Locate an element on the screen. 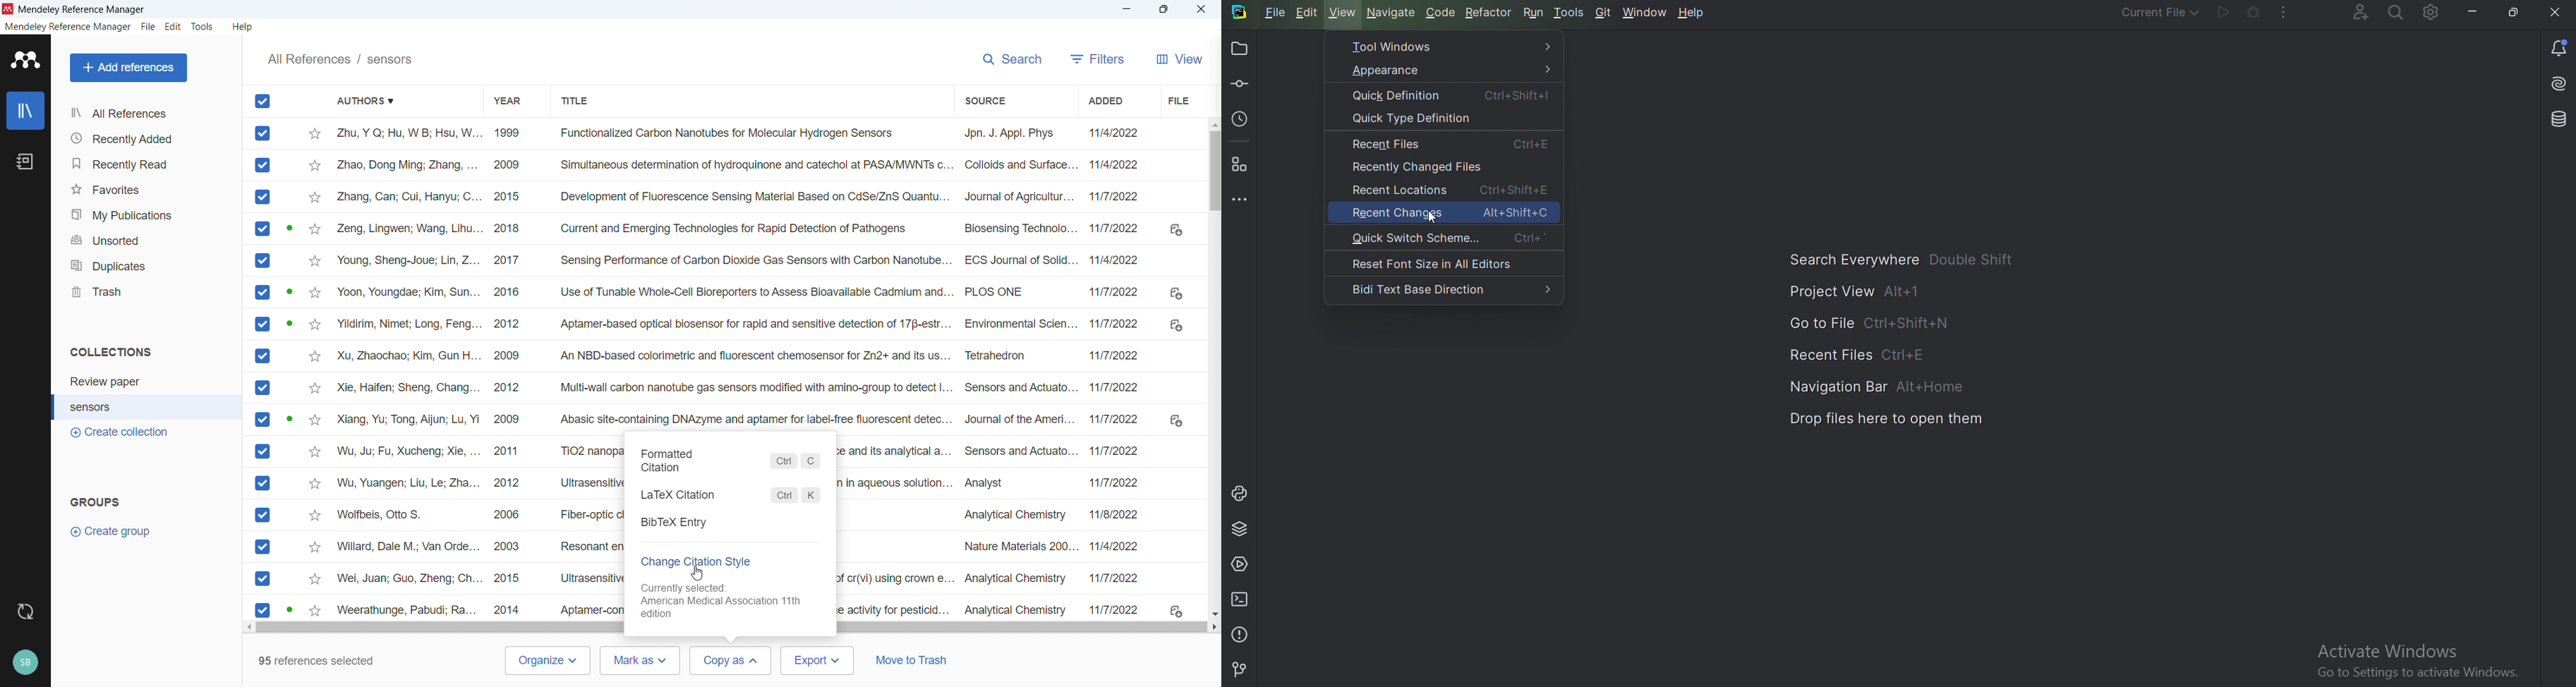 This screenshot has height=700, width=2576. Copy as  is located at coordinates (731, 661).